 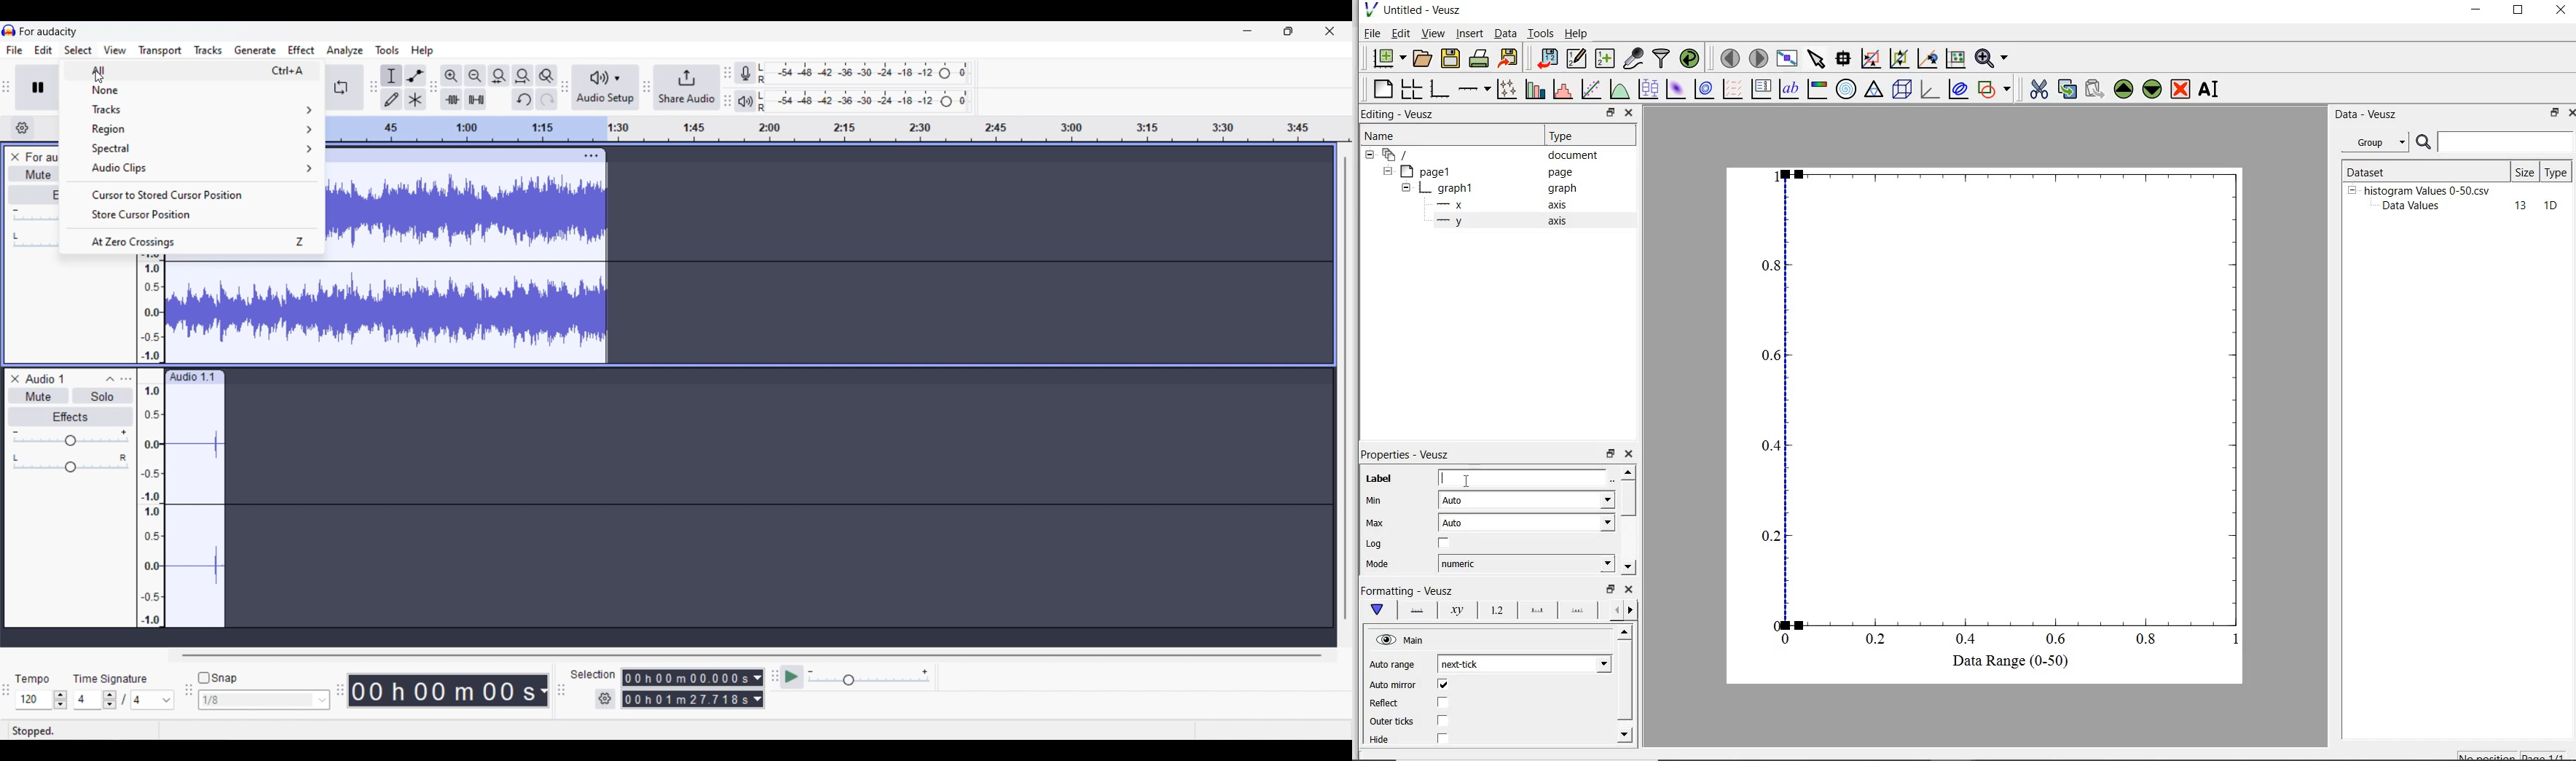 What do you see at coordinates (251, 308) in the screenshot?
I see `track waveform` at bounding box center [251, 308].